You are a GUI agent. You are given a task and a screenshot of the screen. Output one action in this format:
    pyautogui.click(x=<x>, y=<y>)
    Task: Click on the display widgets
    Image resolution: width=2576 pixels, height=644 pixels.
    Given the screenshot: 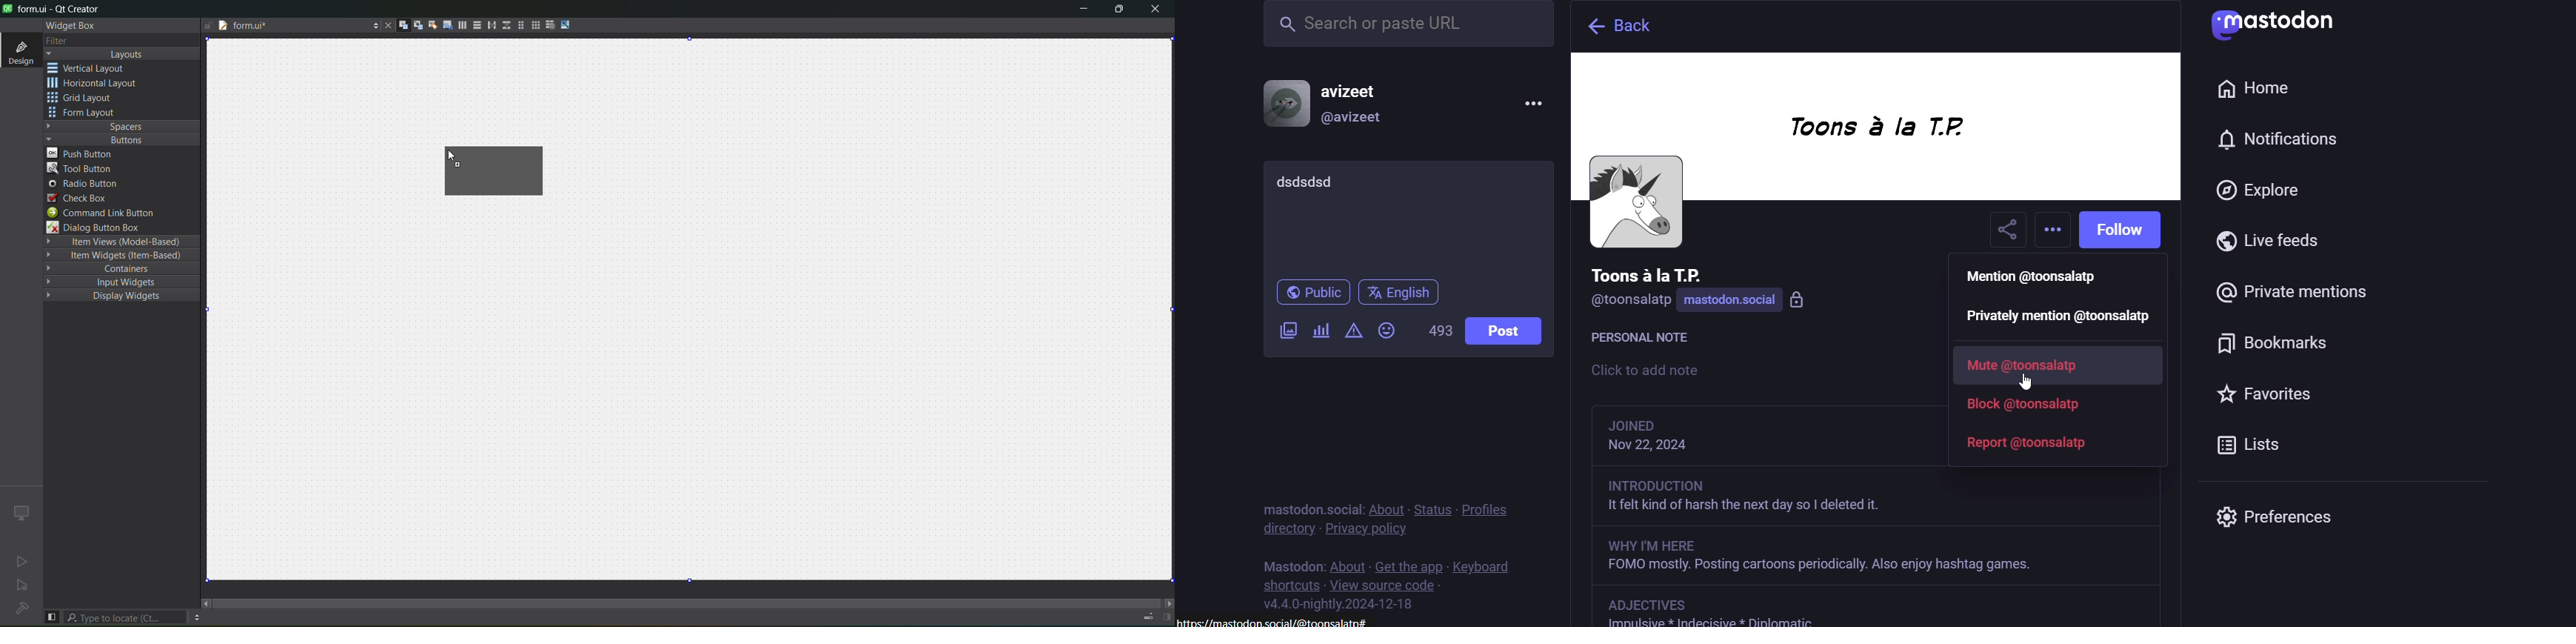 What is the action you would take?
    pyautogui.click(x=113, y=296)
    